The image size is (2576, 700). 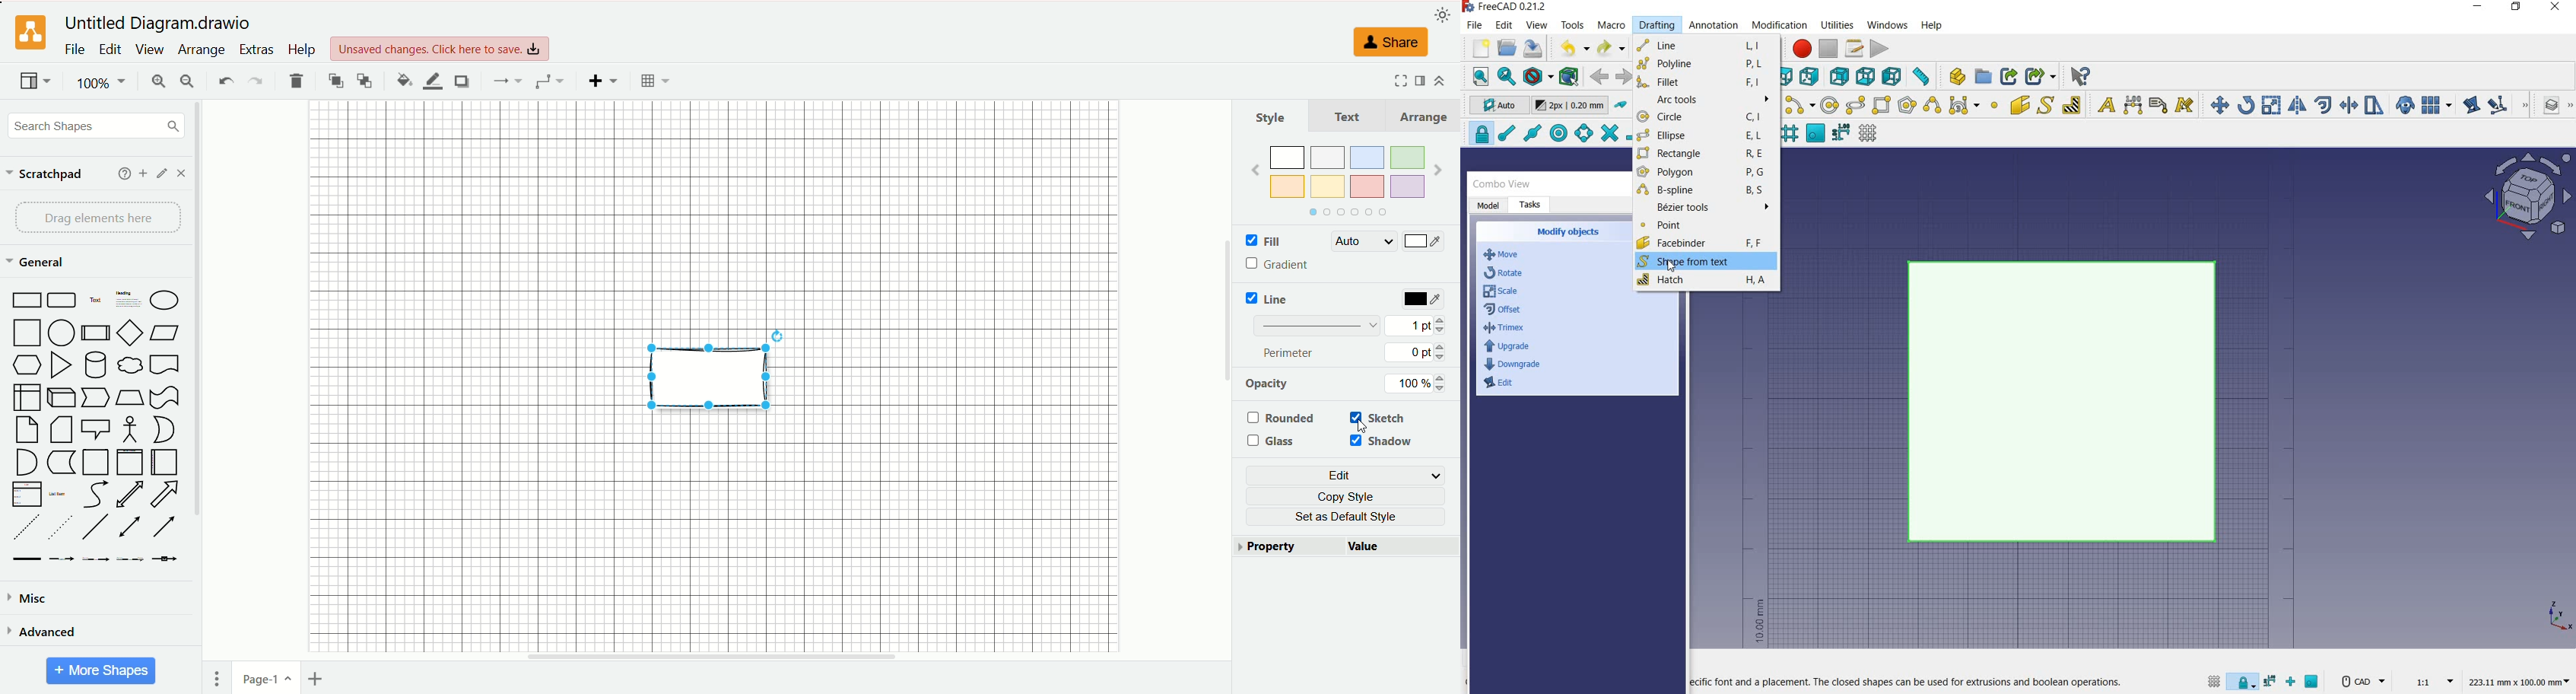 What do you see at coordinates (1255, 170) in the screenshot?
I see `previous color options` at bounding box center [1255, 170].